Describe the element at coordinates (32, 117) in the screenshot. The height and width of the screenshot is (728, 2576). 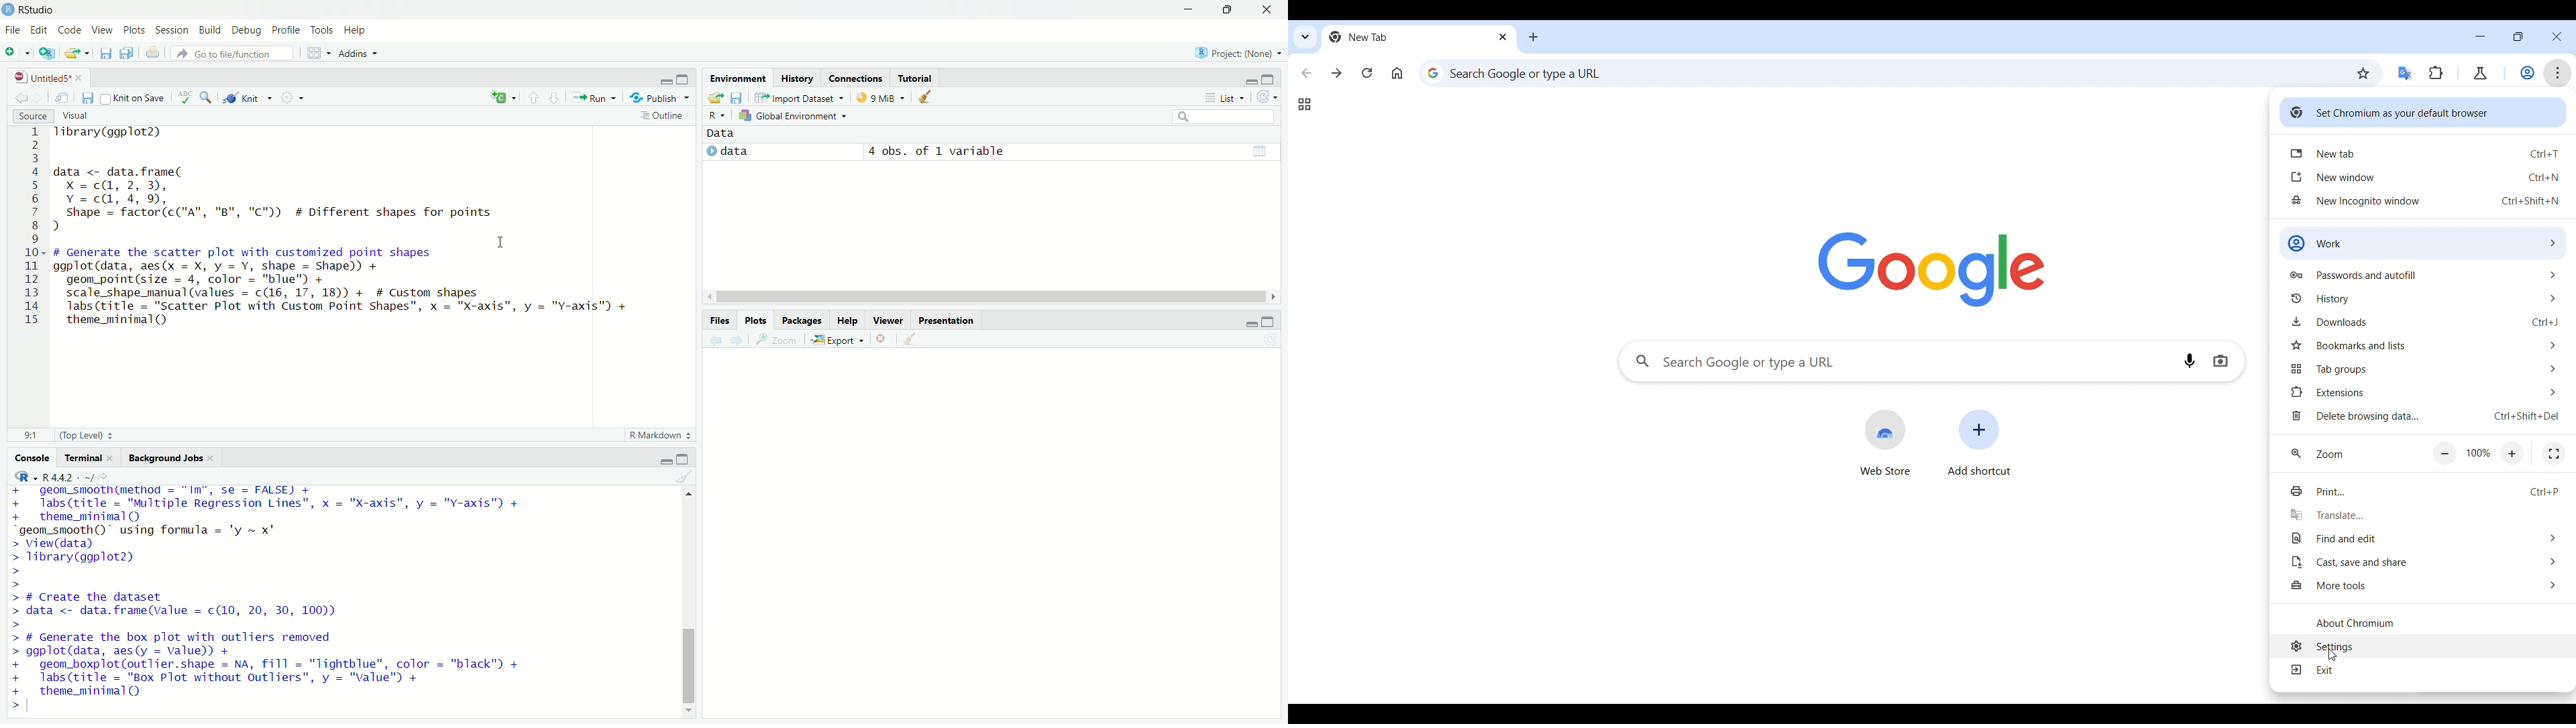
I see `Source` at that location.